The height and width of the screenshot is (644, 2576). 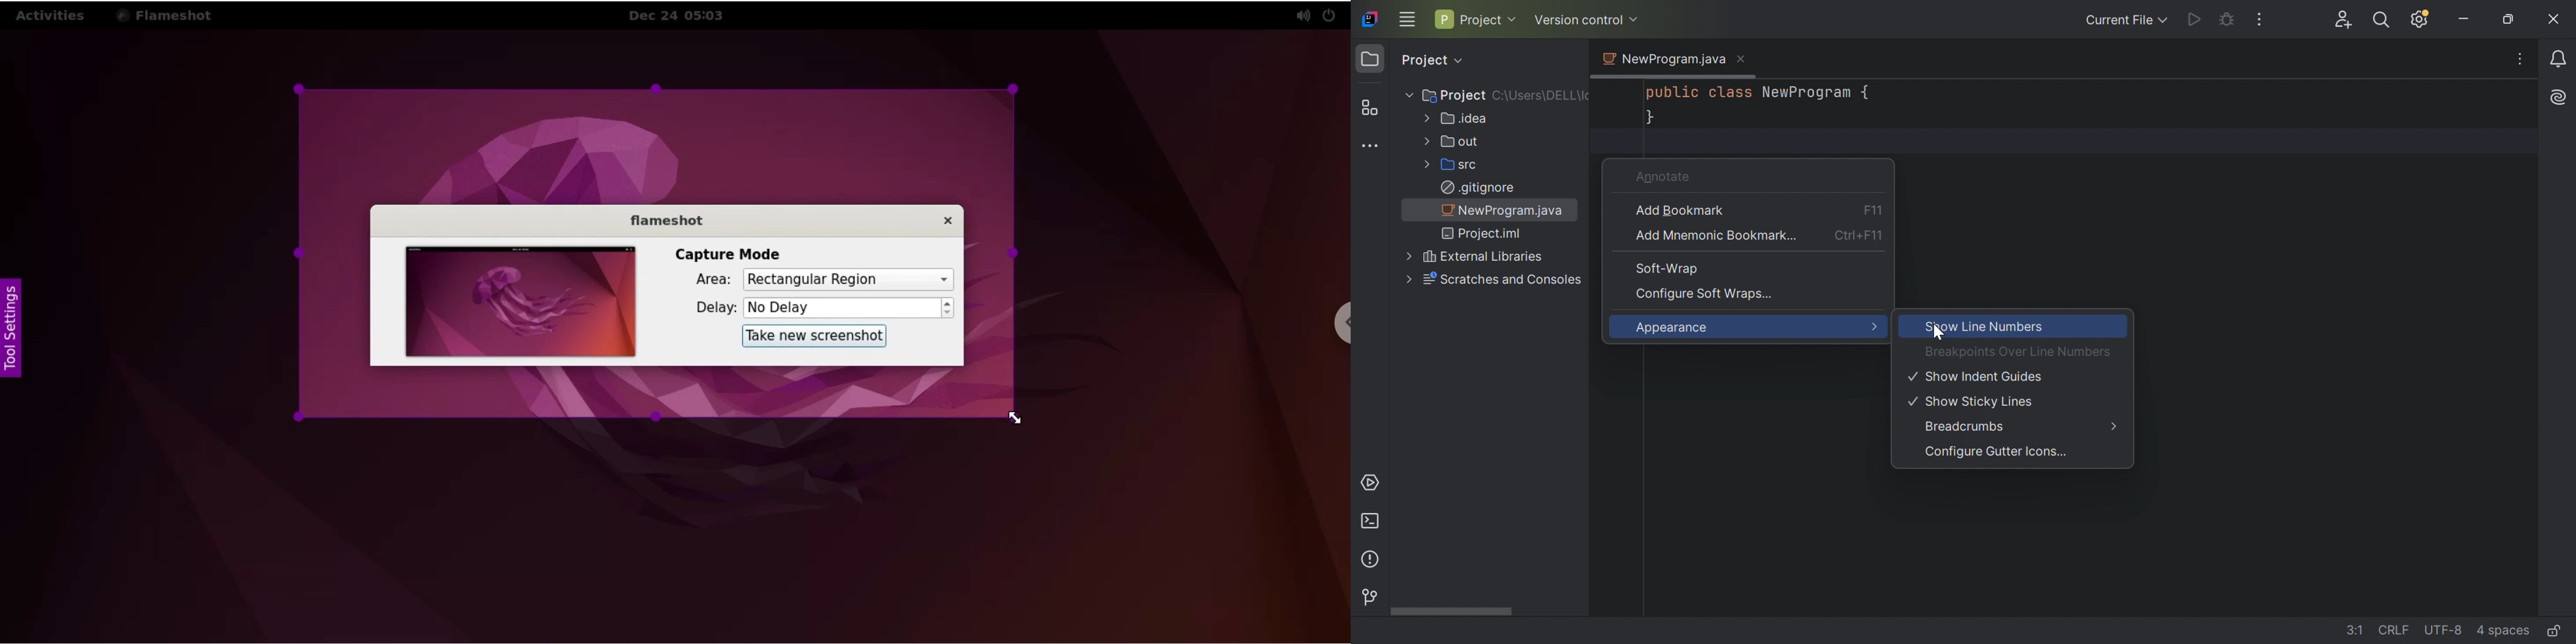 I want to click on Drop Down, so click(x=1515, y=19).